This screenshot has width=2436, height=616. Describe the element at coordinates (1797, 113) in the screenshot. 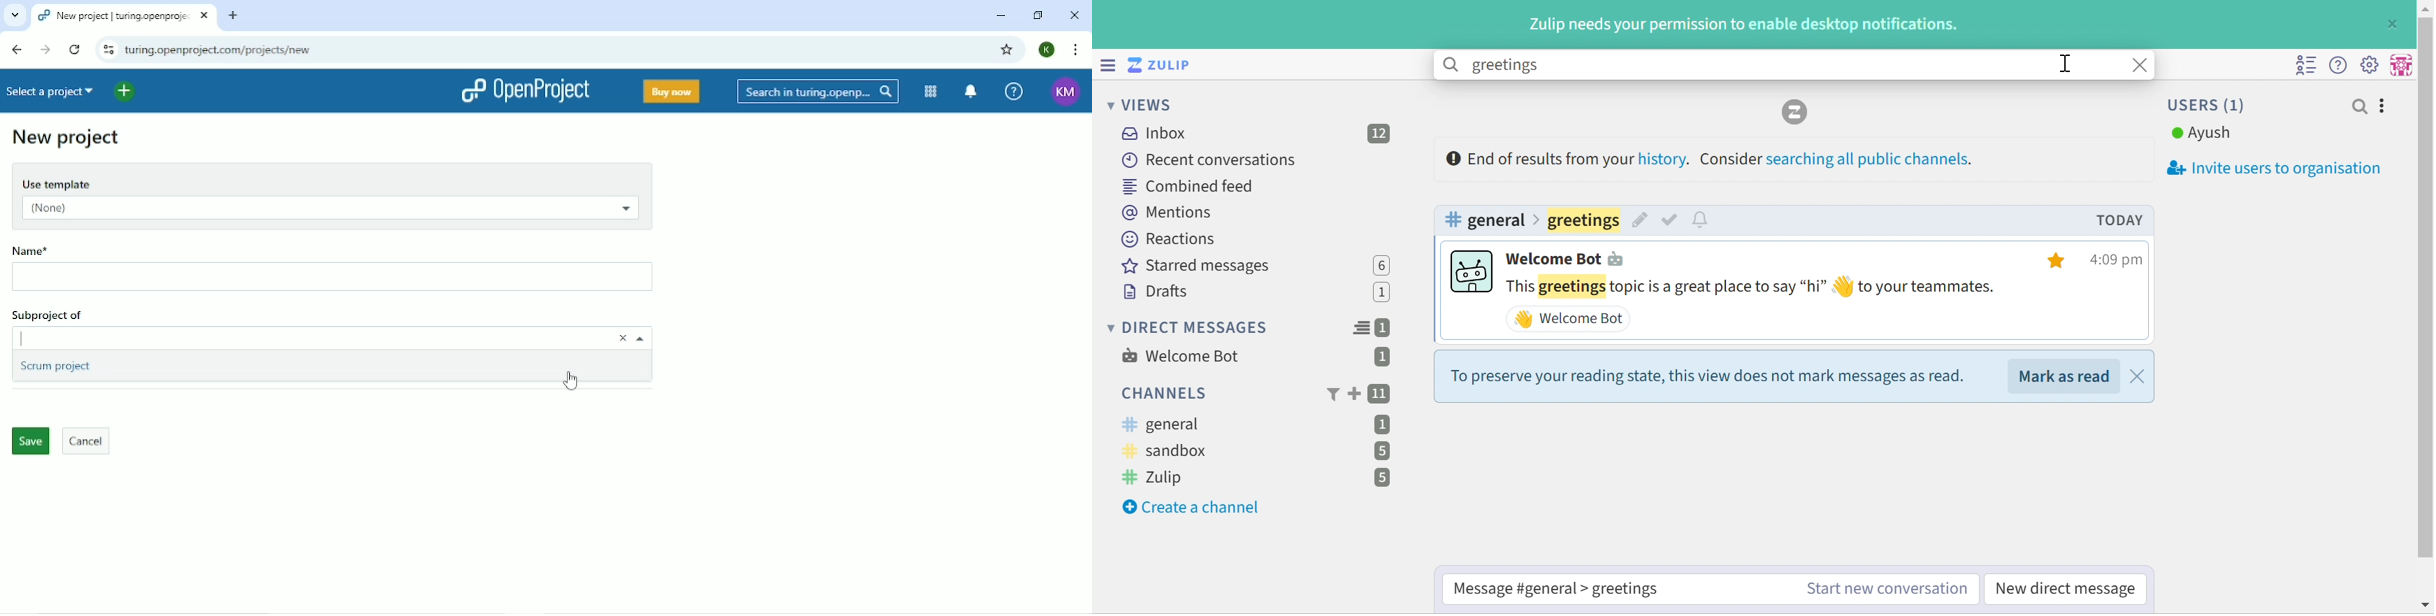

I see `zulip logo` at that location.